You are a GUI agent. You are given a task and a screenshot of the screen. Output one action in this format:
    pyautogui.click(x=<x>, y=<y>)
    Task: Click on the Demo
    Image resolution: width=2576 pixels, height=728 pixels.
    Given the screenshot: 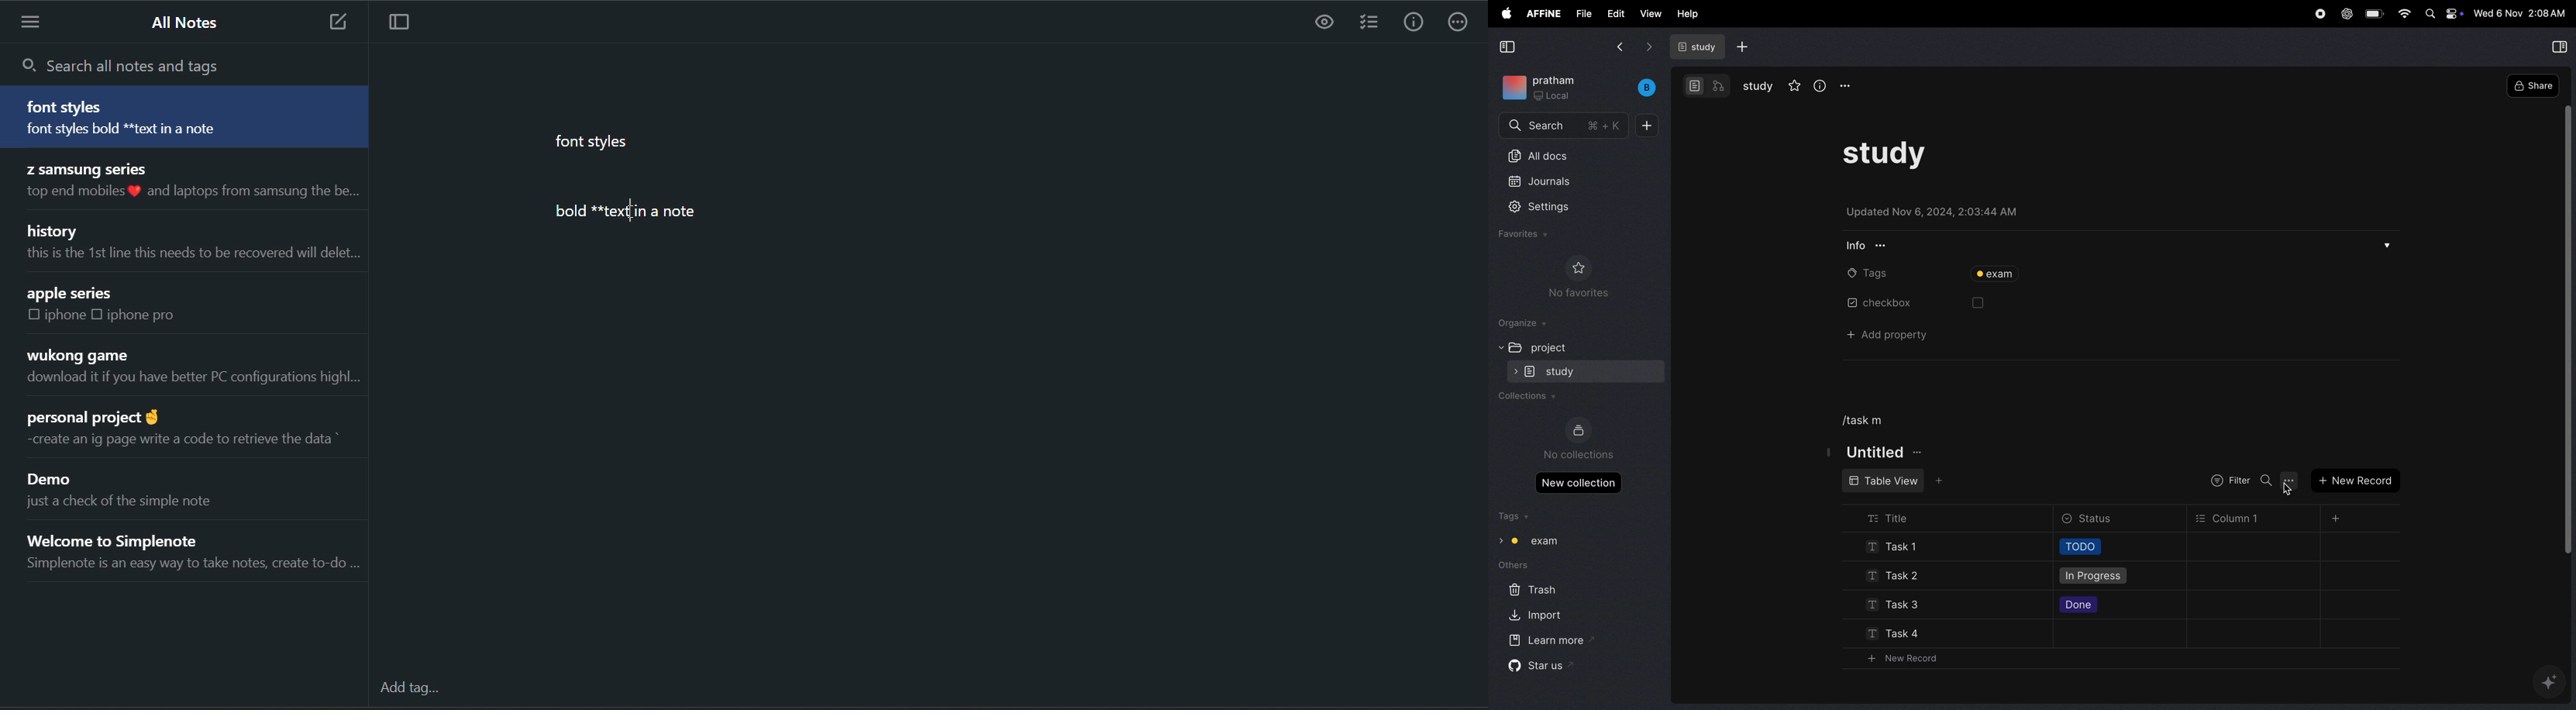 What is the action you would take?
    pyautogui.click(x=55, y=481)
    